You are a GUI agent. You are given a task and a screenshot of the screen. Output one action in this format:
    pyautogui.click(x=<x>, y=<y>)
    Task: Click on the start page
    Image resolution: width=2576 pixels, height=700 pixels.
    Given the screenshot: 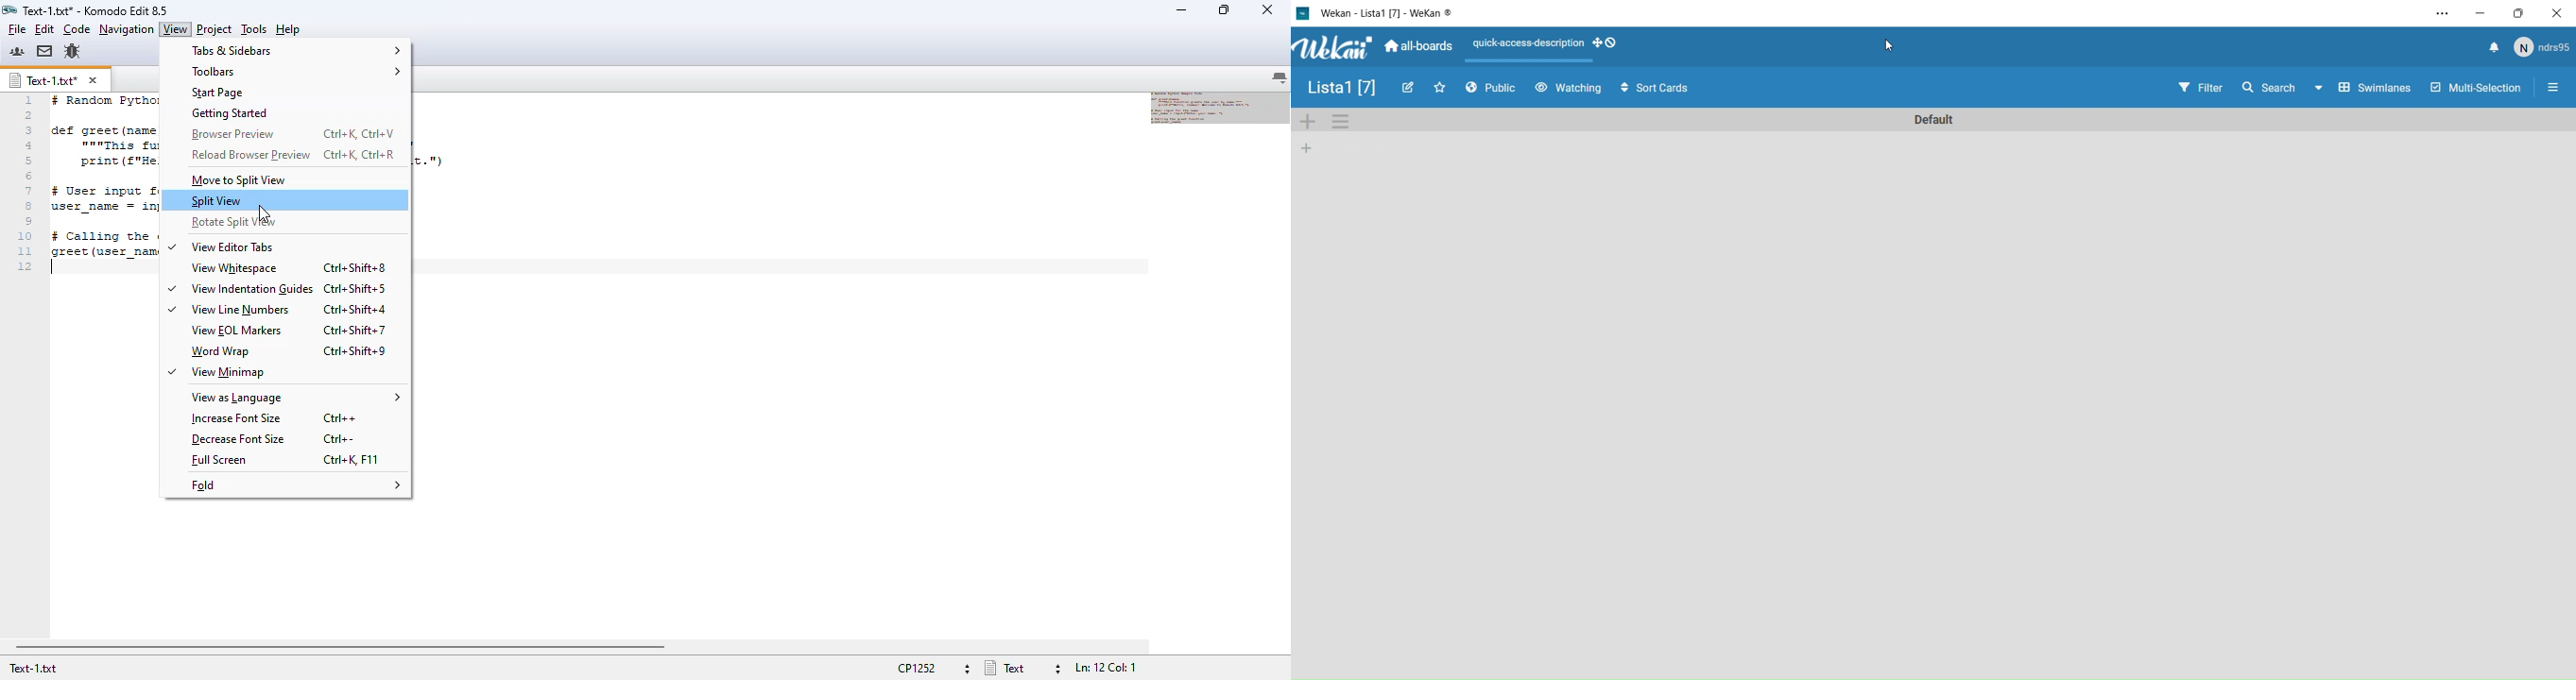 What is the action you would take?
    pyautogui.click(x=216, y=93)
    